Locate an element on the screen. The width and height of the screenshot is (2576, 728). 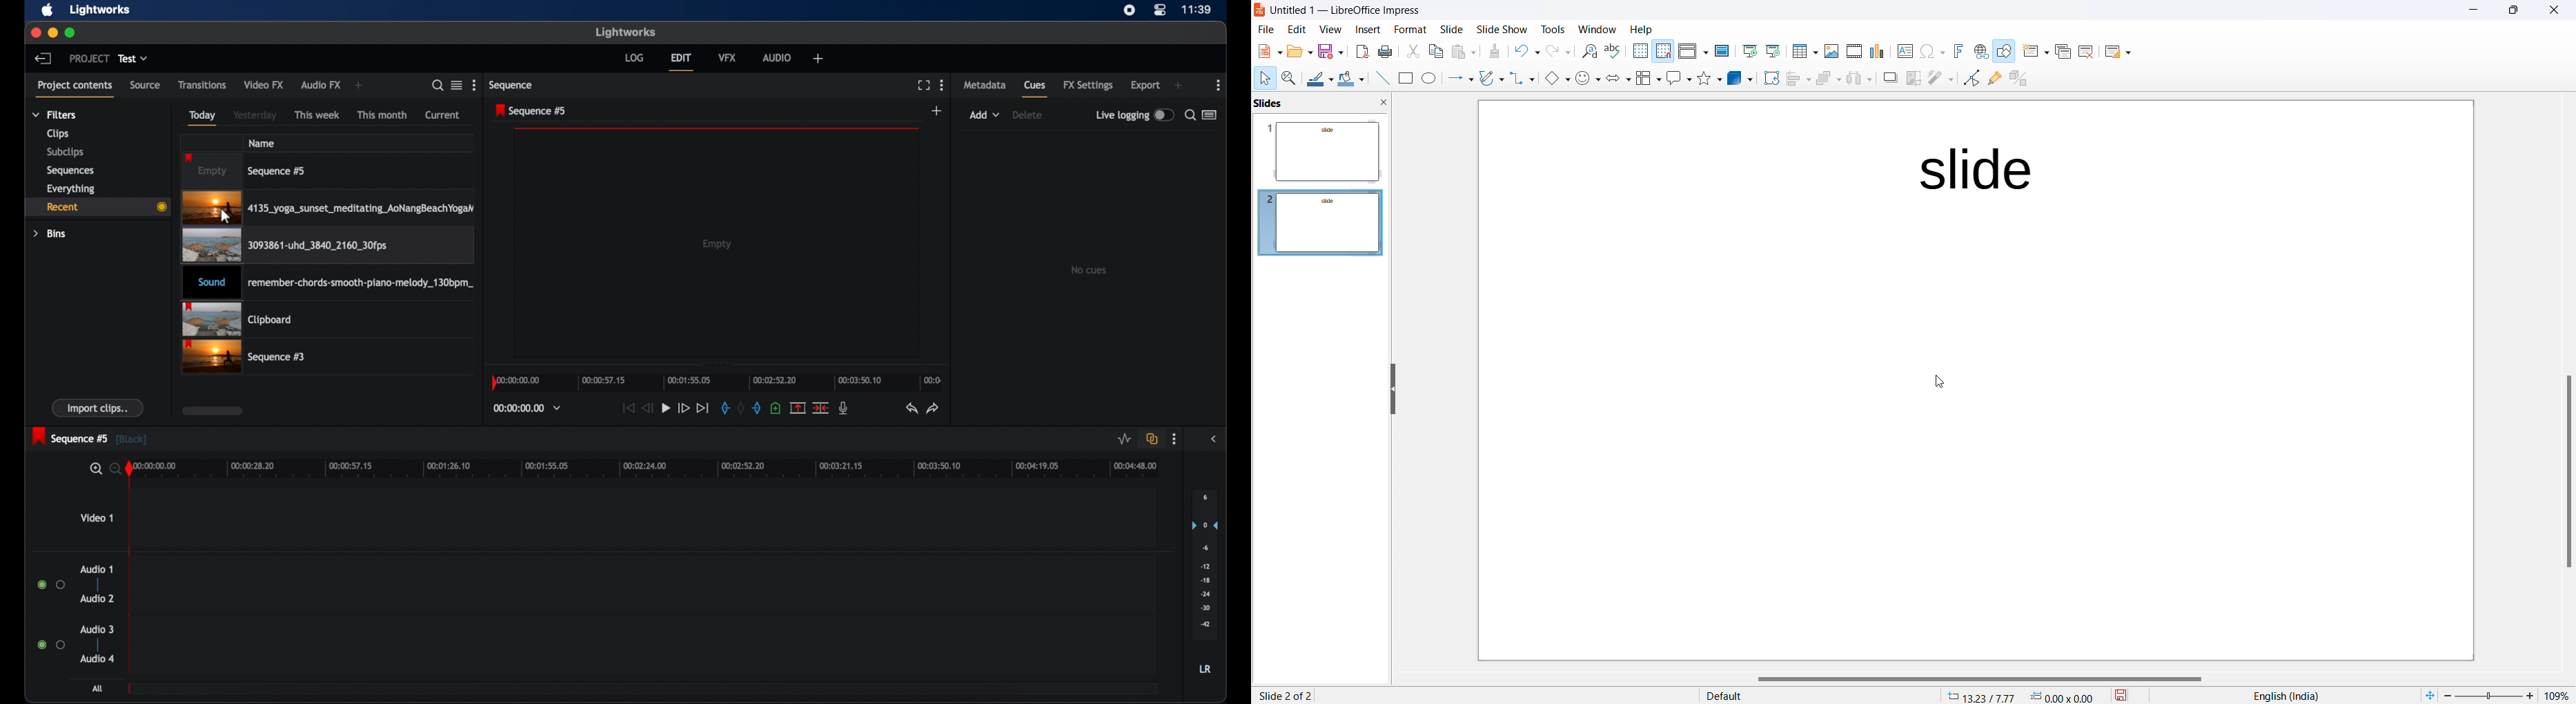
video clip is located at coordinates (328, 209).